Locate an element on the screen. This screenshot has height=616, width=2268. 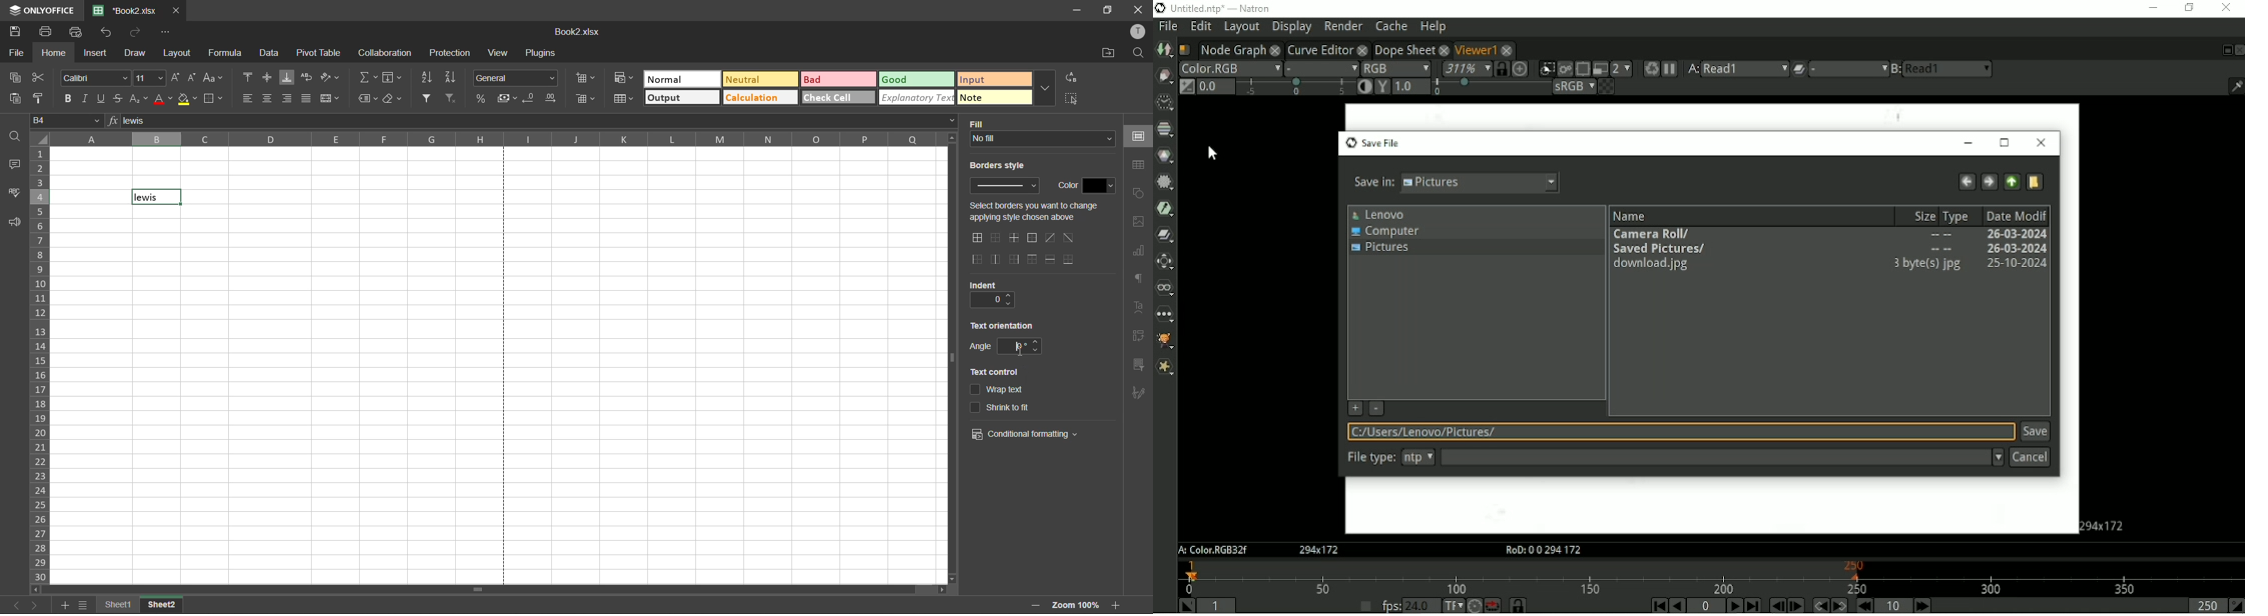
check cell is located at coordinates (837, 99).